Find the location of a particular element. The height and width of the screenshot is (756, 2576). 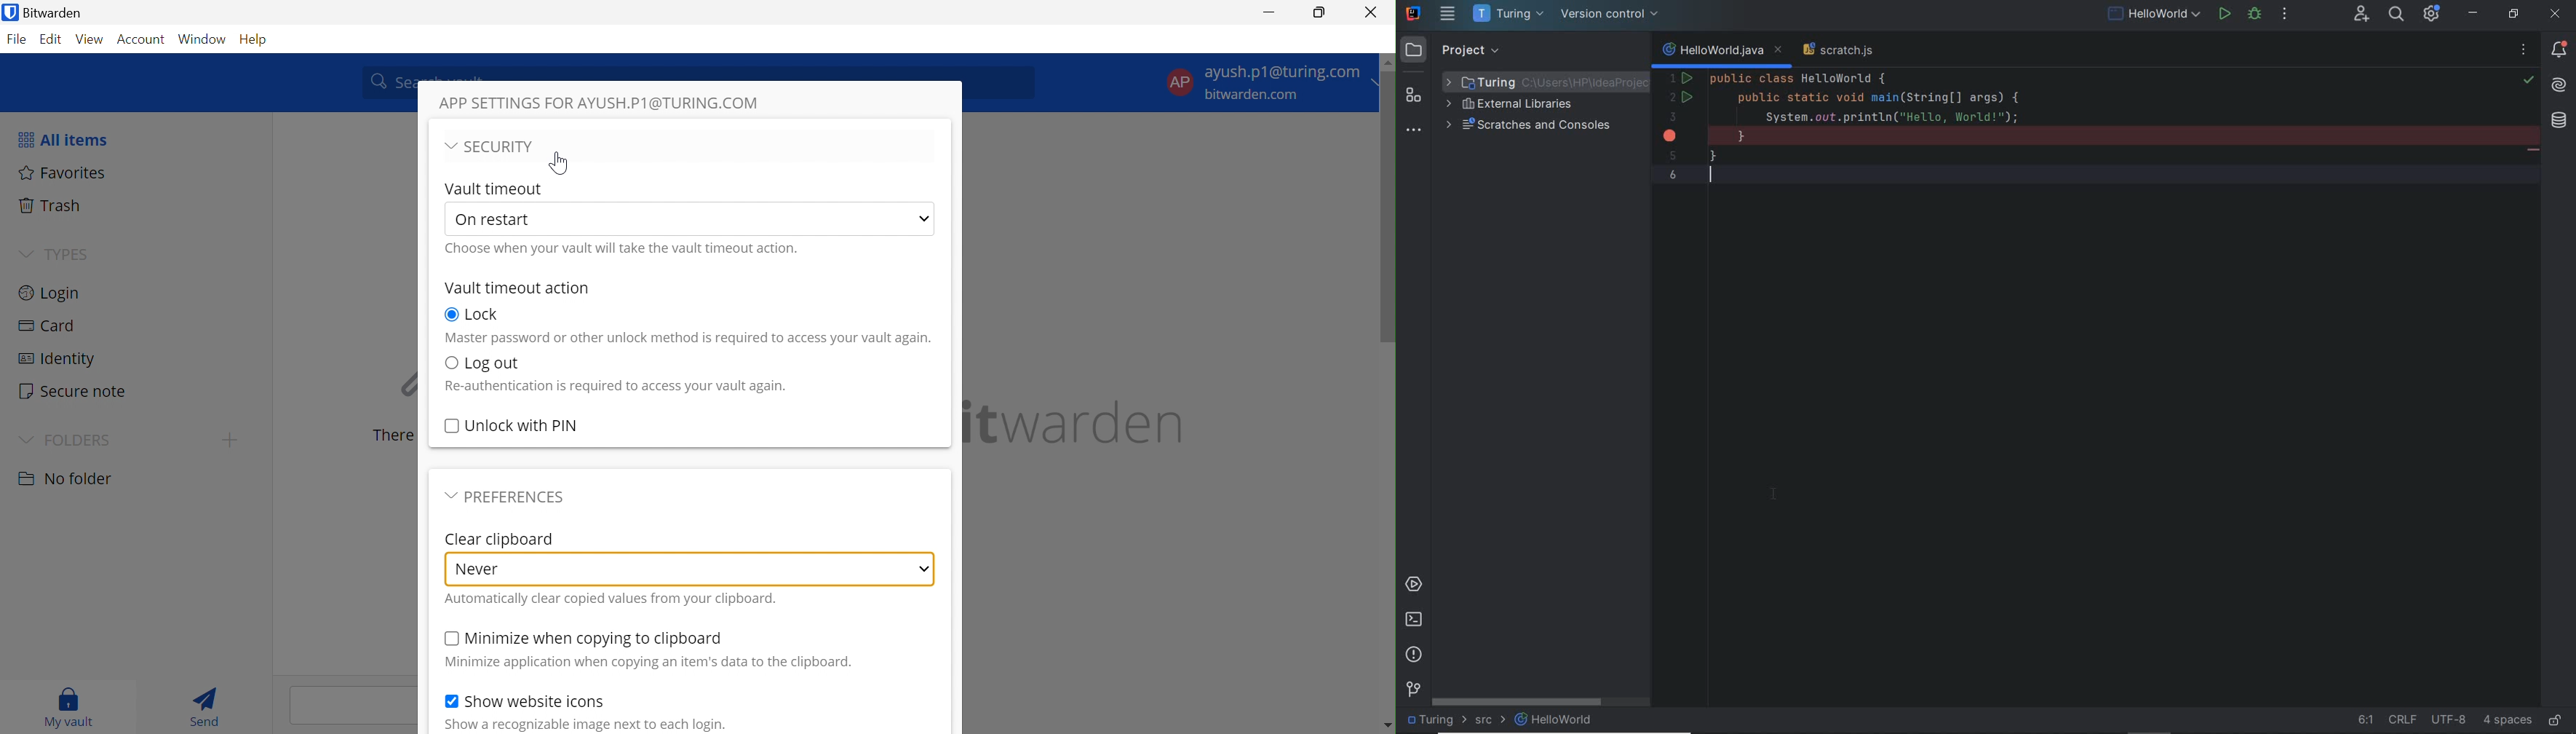

Account settings  is located at coordinates (1266, 80).